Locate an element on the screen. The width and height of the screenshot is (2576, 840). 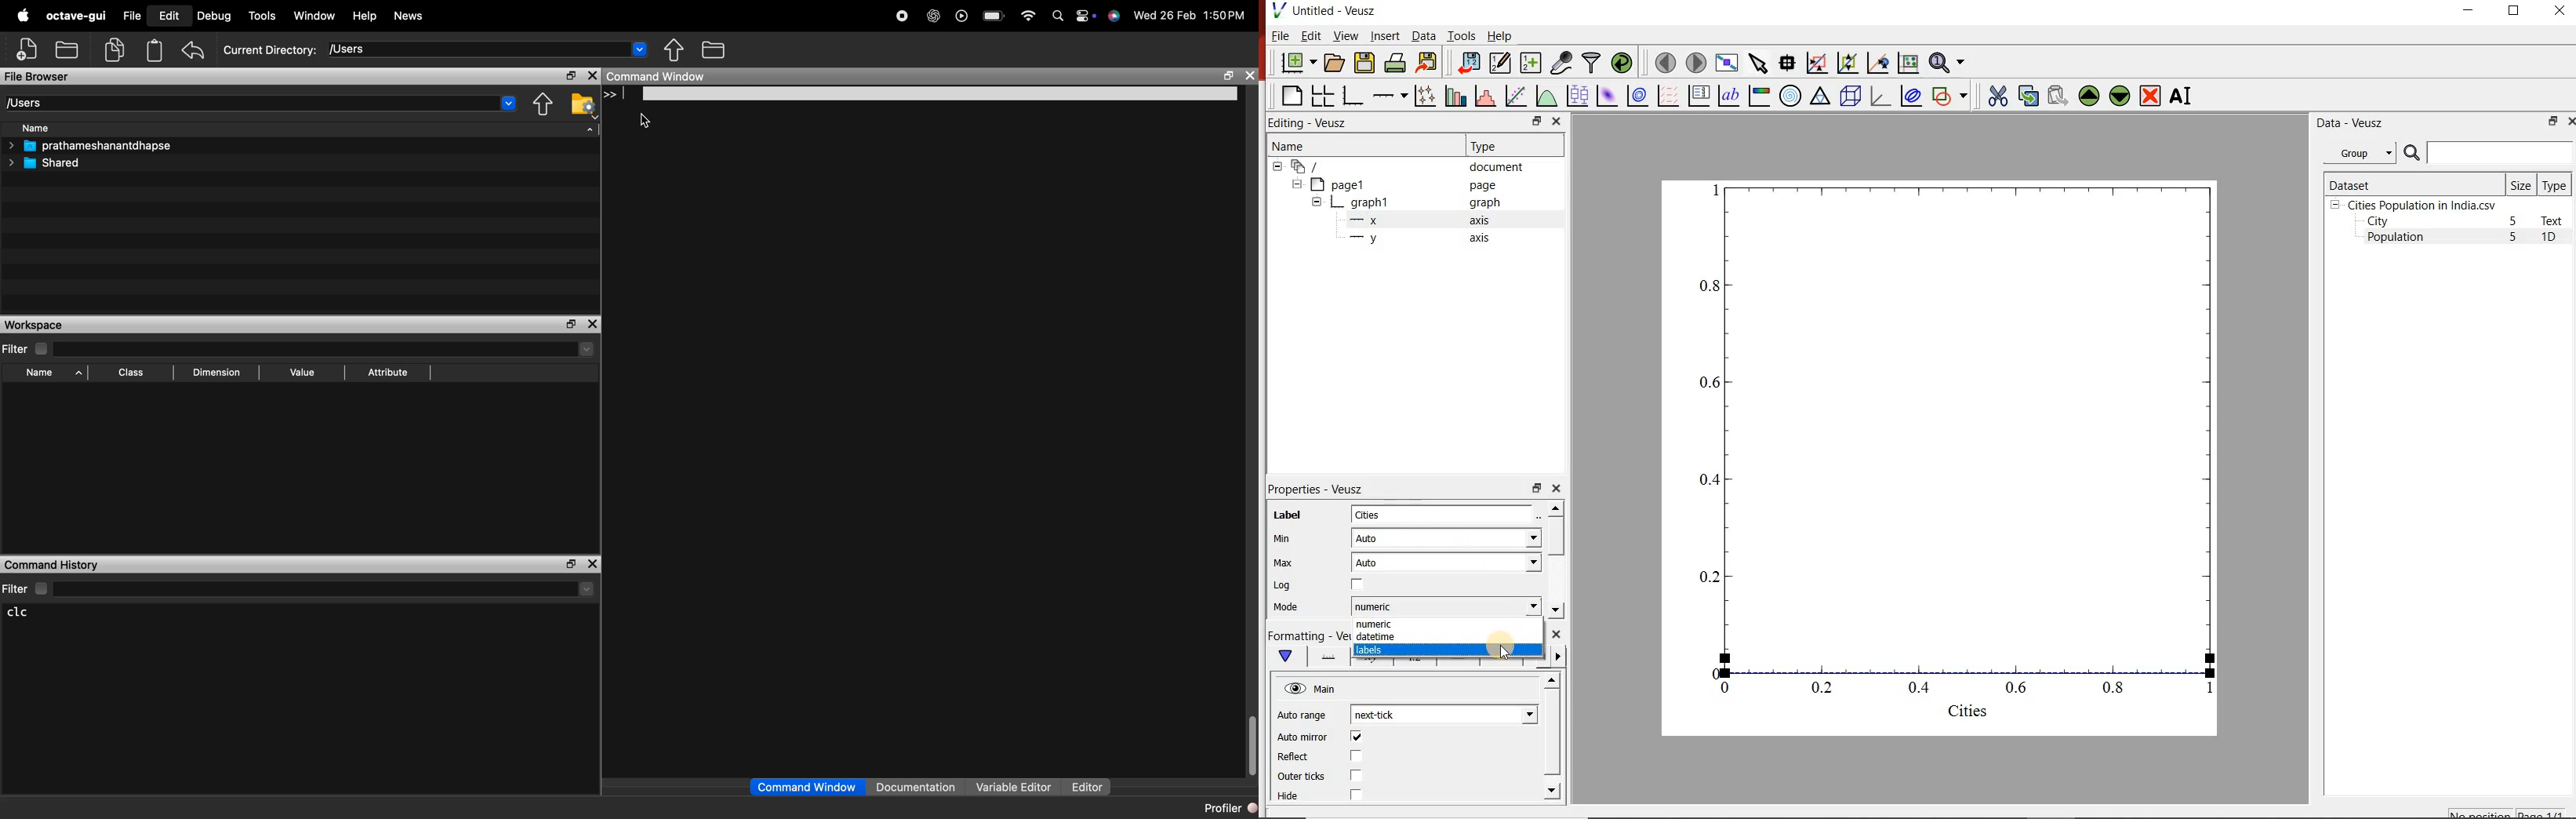
News is located at coordinates (408, 18).